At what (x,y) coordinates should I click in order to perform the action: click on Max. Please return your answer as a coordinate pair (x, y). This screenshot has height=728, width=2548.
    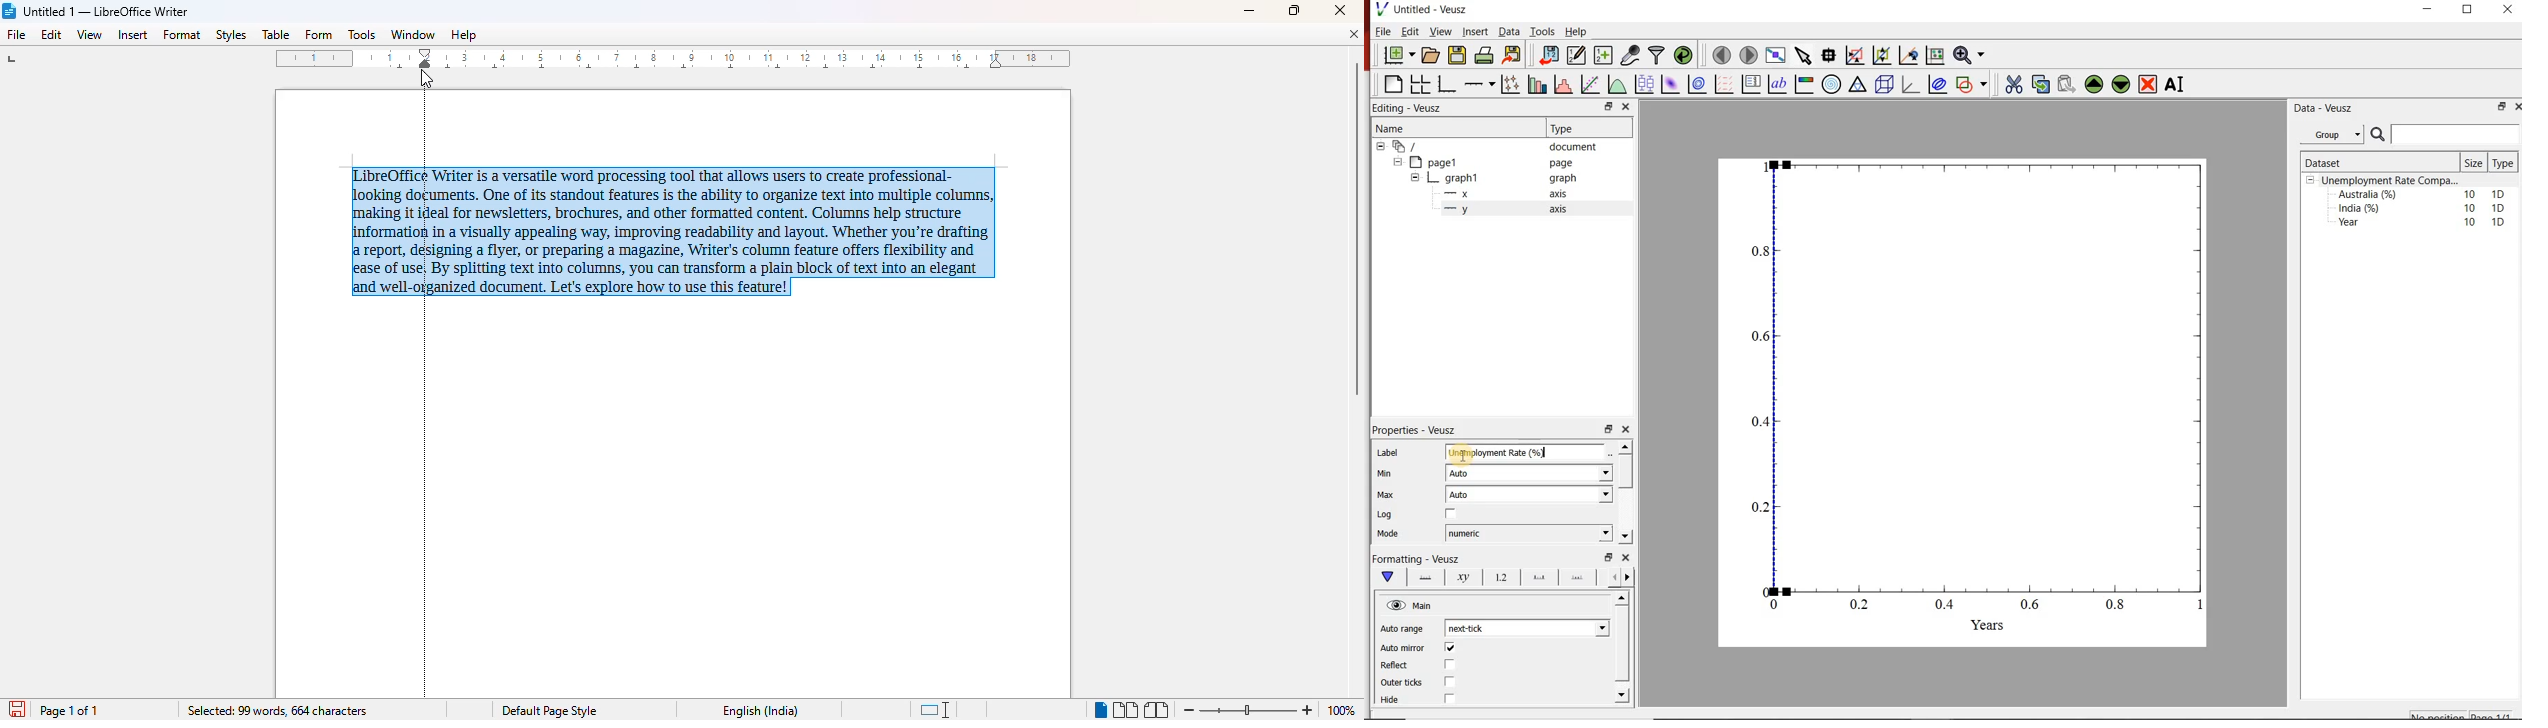
    Looking at the image, I should click on (1392, 496).